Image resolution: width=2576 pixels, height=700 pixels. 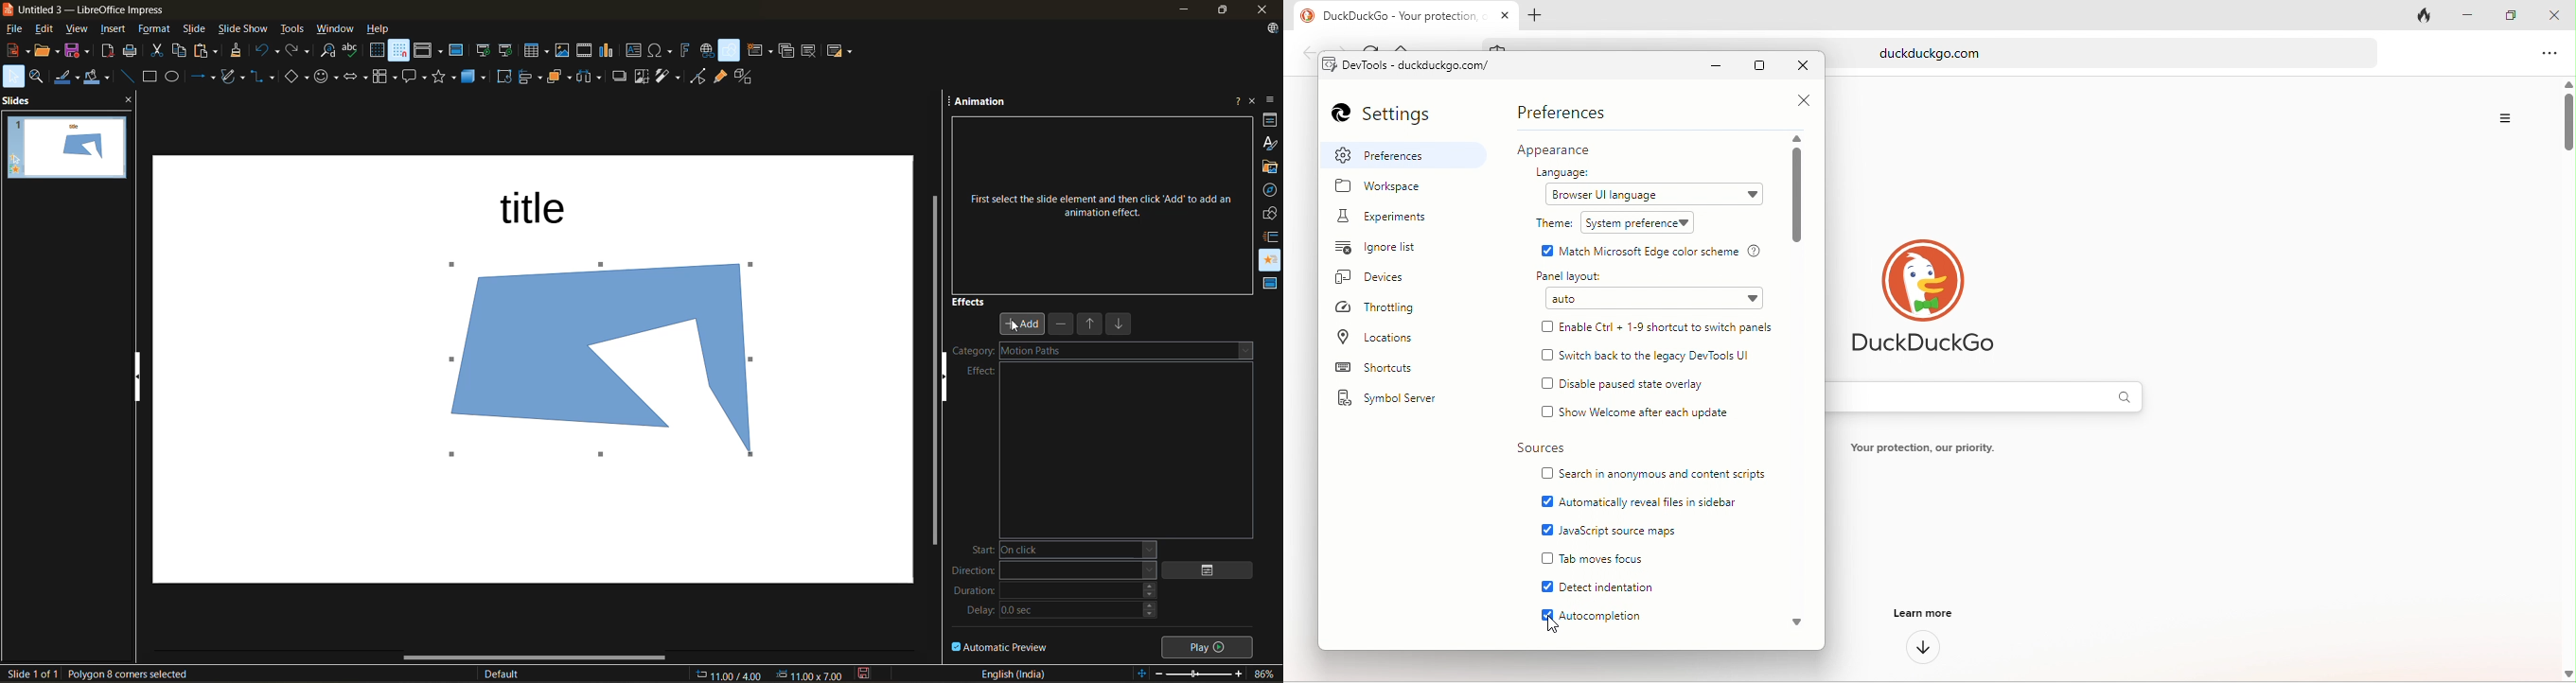 I want to click on styles, so click(x=1269, y=143).